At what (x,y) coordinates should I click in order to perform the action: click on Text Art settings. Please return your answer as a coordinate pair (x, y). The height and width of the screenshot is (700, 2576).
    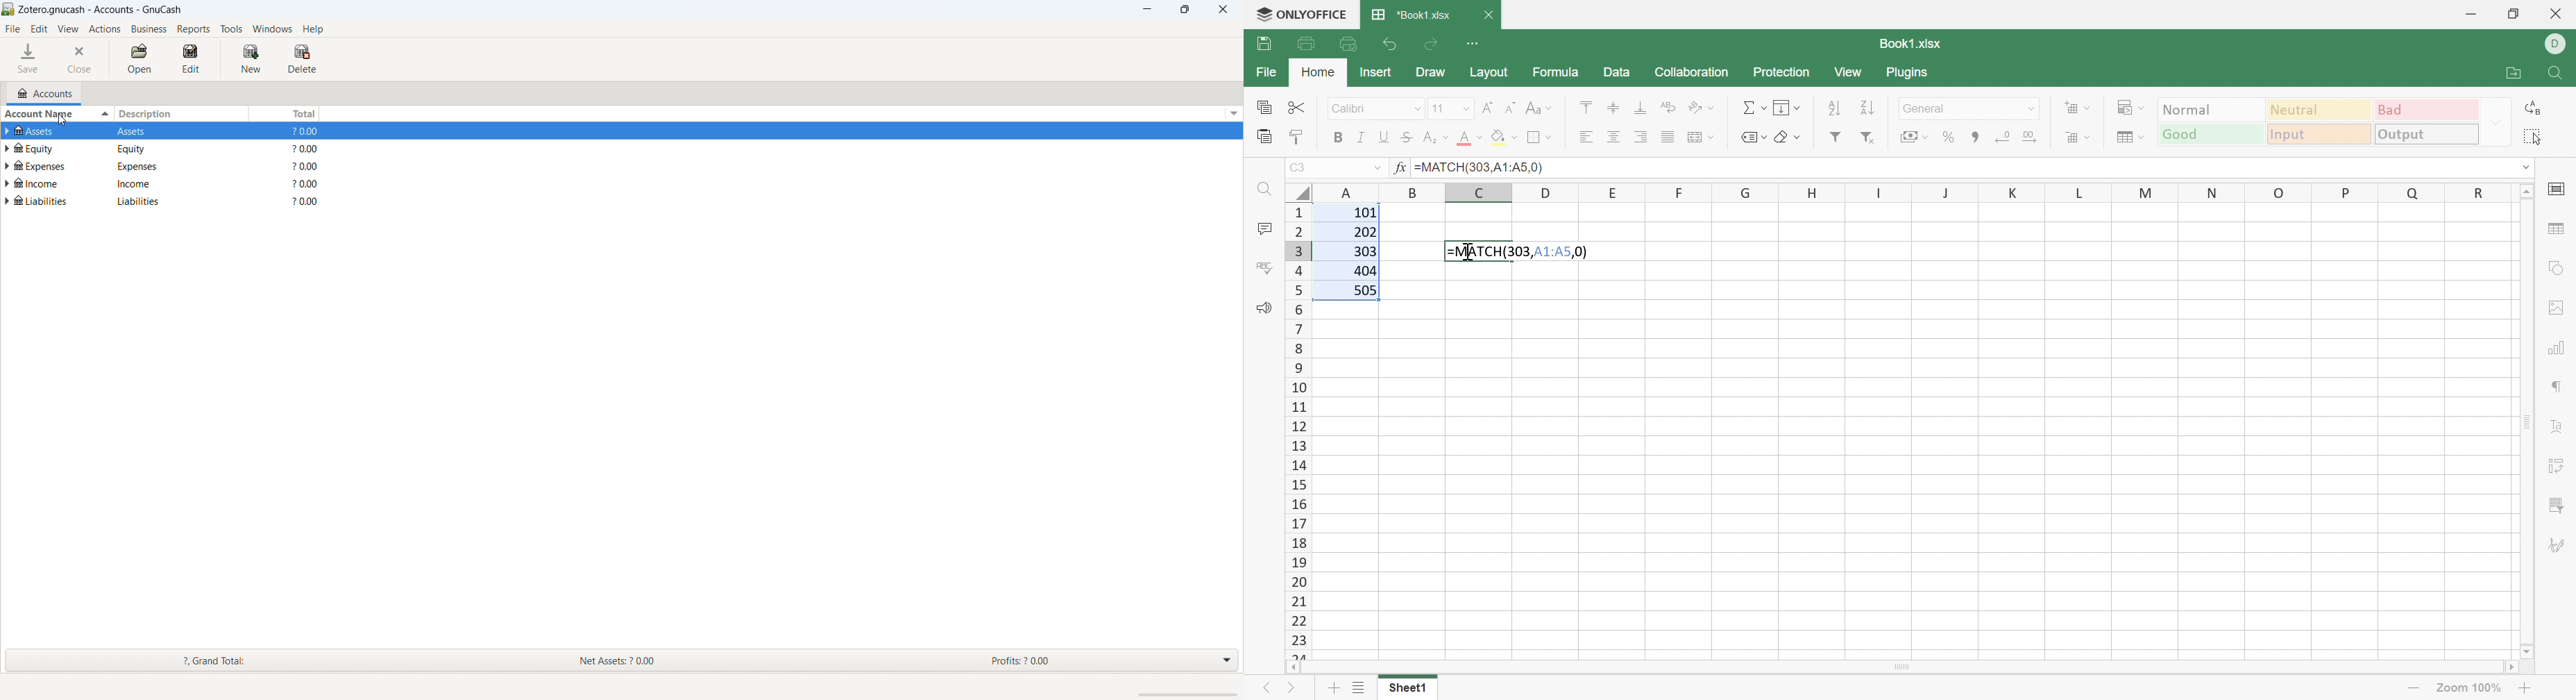
    Looking at the image, I should click on (2562, 431).